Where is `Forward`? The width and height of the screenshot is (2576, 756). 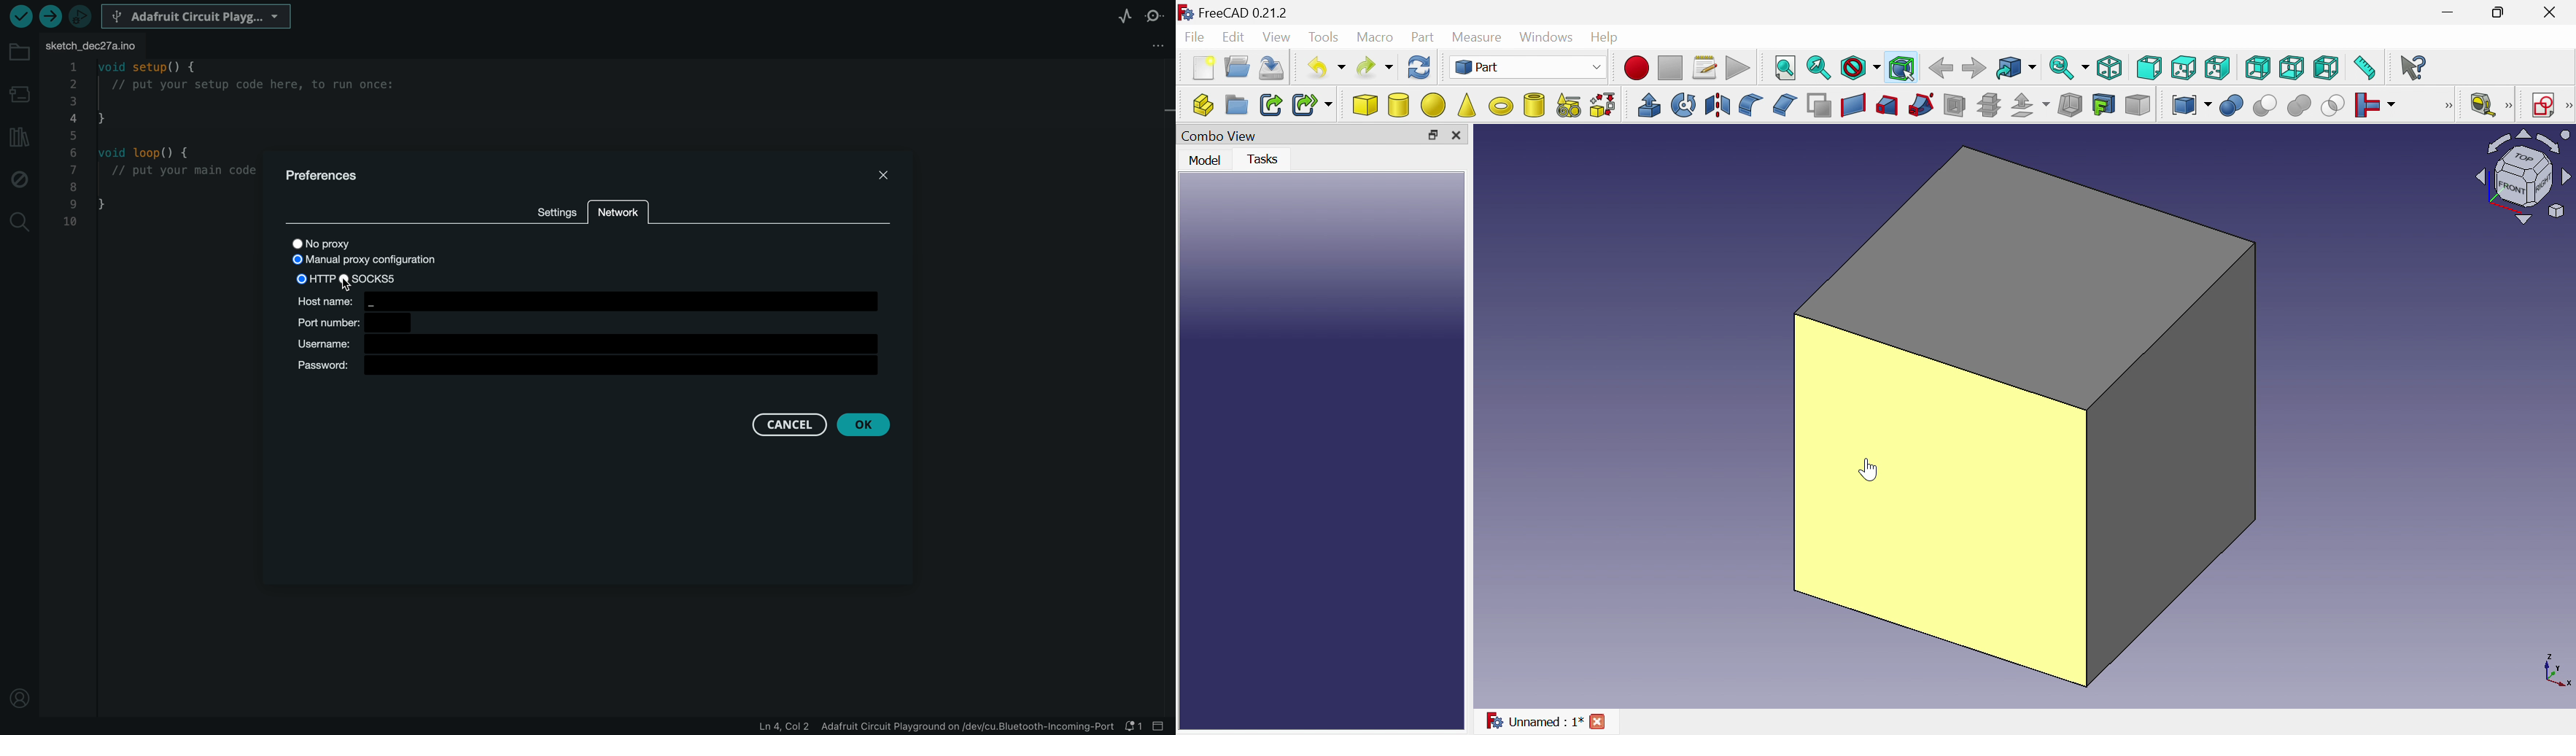 Forward is located at coordinates (1976, 66).